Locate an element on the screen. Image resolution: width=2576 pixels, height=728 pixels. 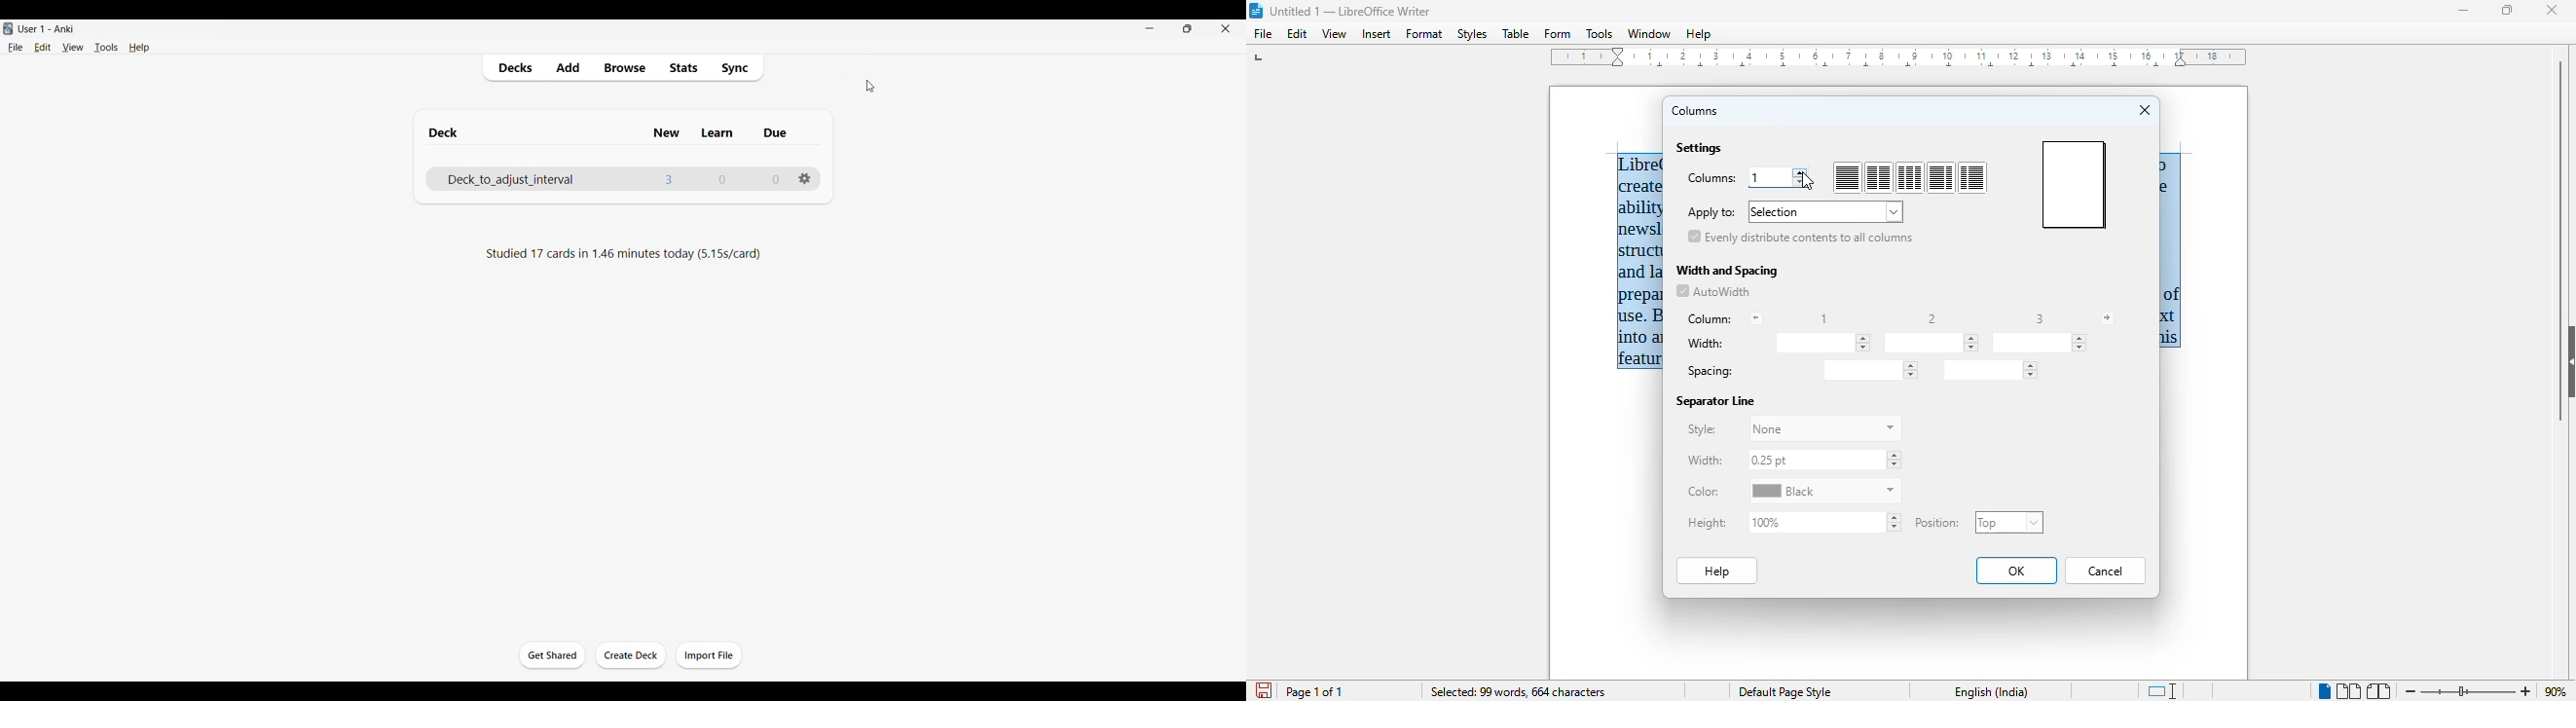
maximize is located at coordinates (2509, 10).